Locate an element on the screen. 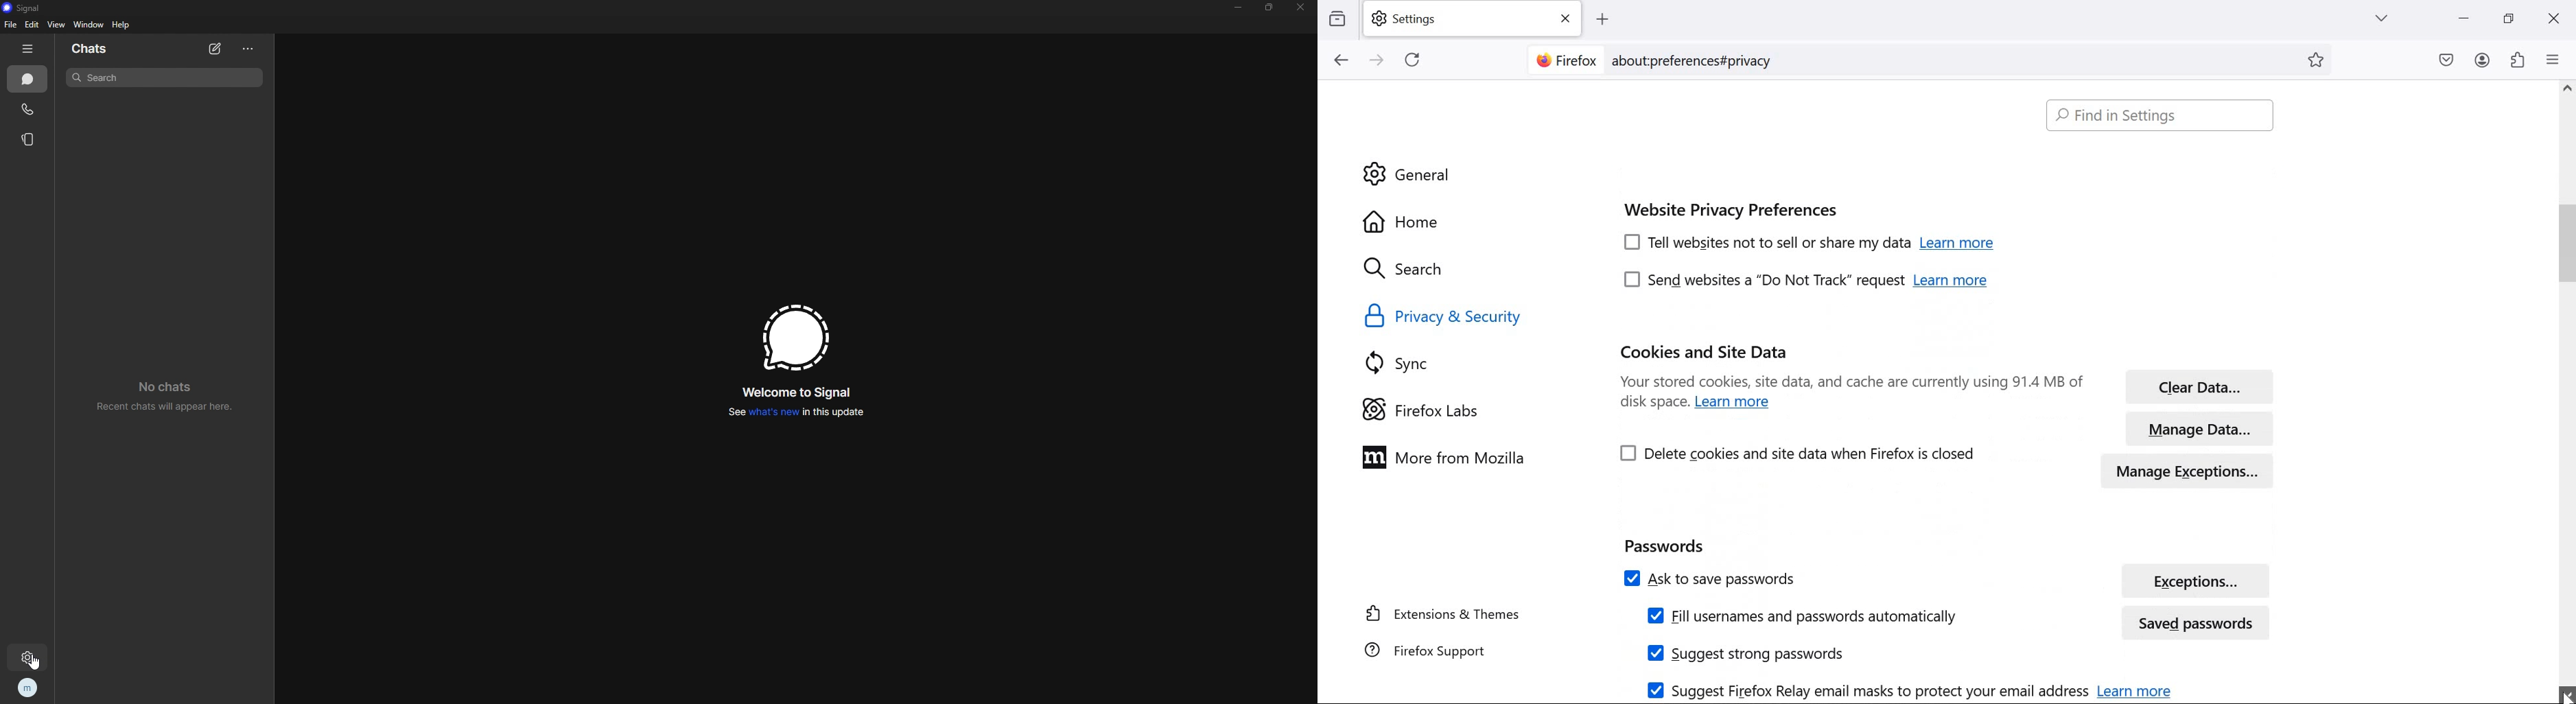 This screenshot has width=2576, height=728. help is located at coordinates (121, 24).